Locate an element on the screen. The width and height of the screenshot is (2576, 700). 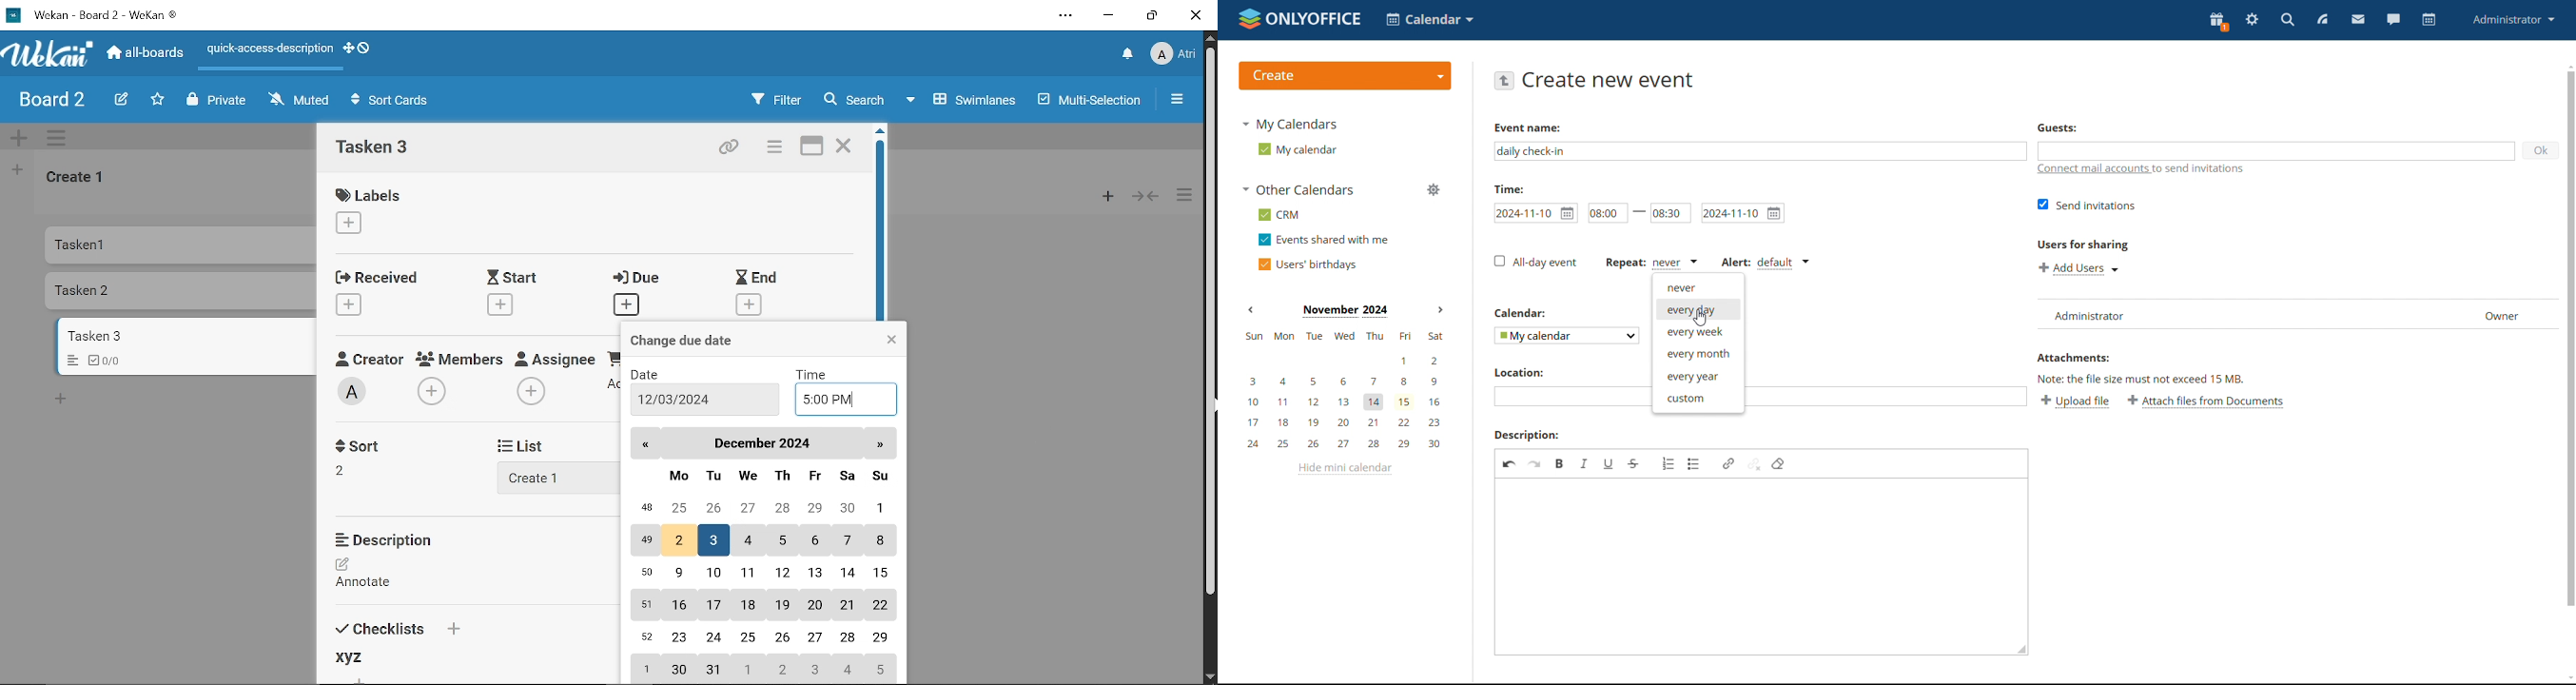
Next month is located at coordinates (880, 444).